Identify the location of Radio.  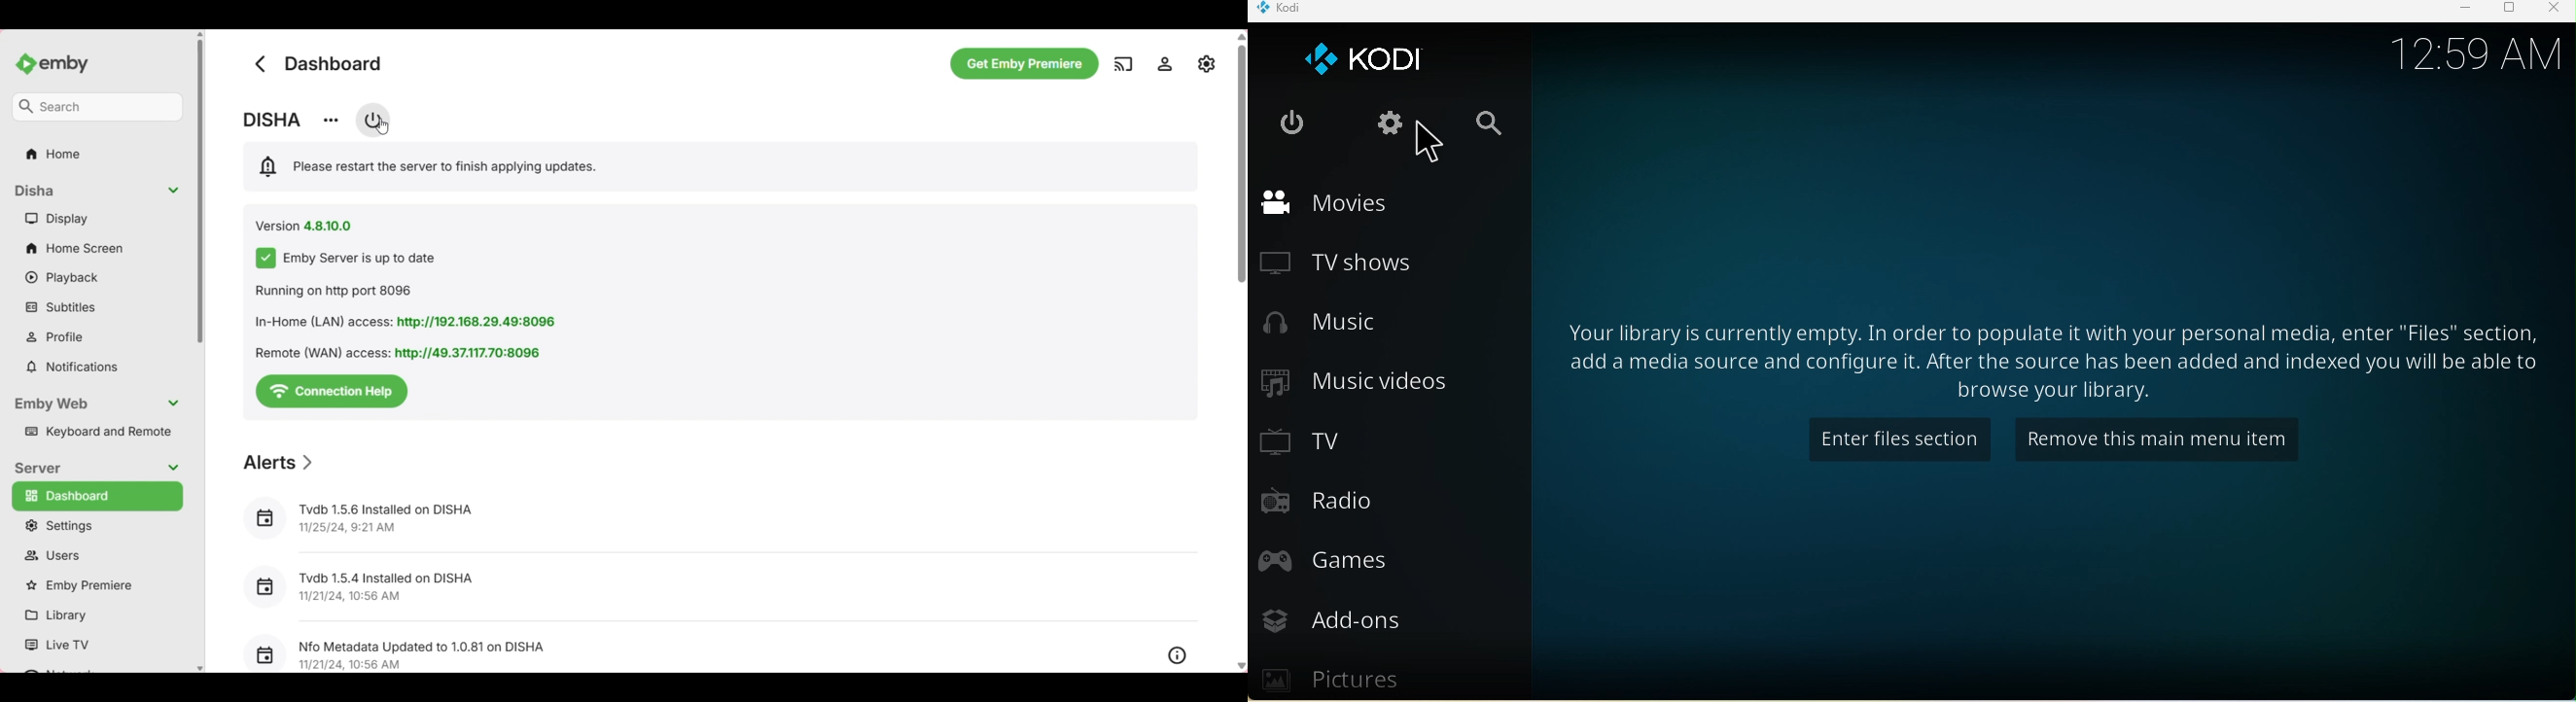
(1343, 504).